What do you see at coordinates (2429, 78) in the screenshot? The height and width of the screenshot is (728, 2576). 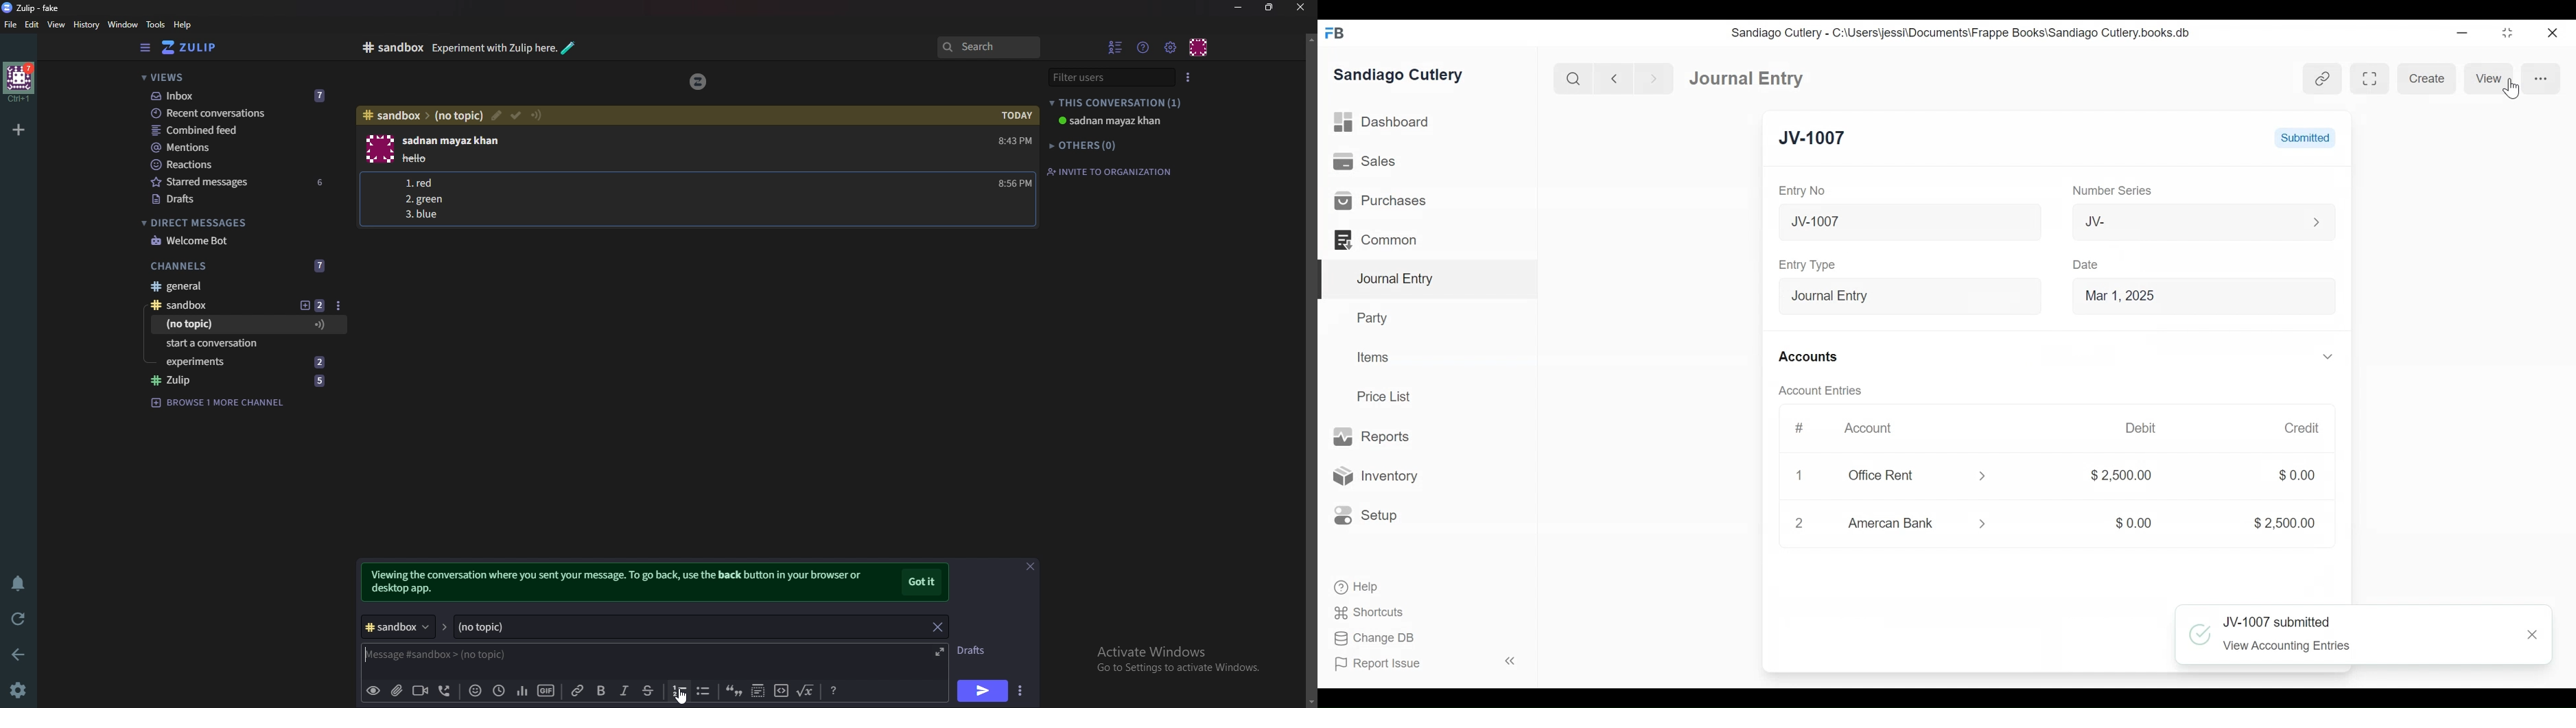 I see `create` at bounding box center [2429, 78].